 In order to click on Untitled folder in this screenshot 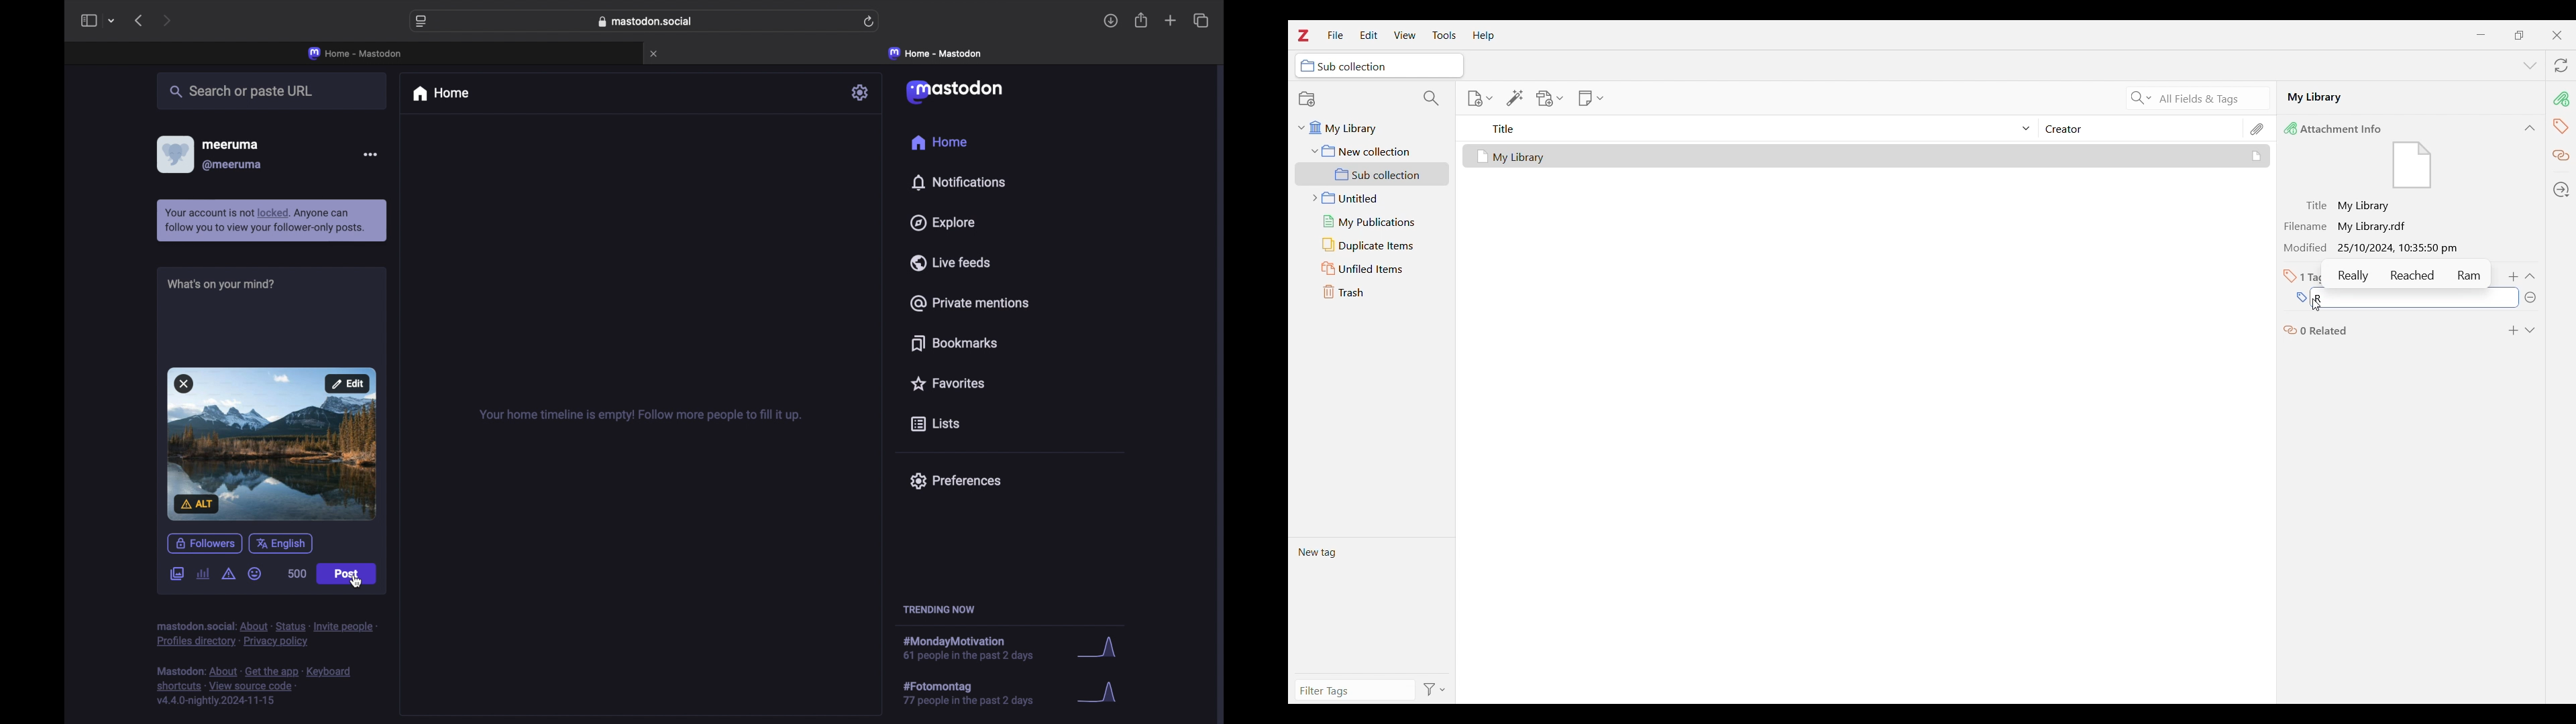, I will do `click(1369, 196)`.